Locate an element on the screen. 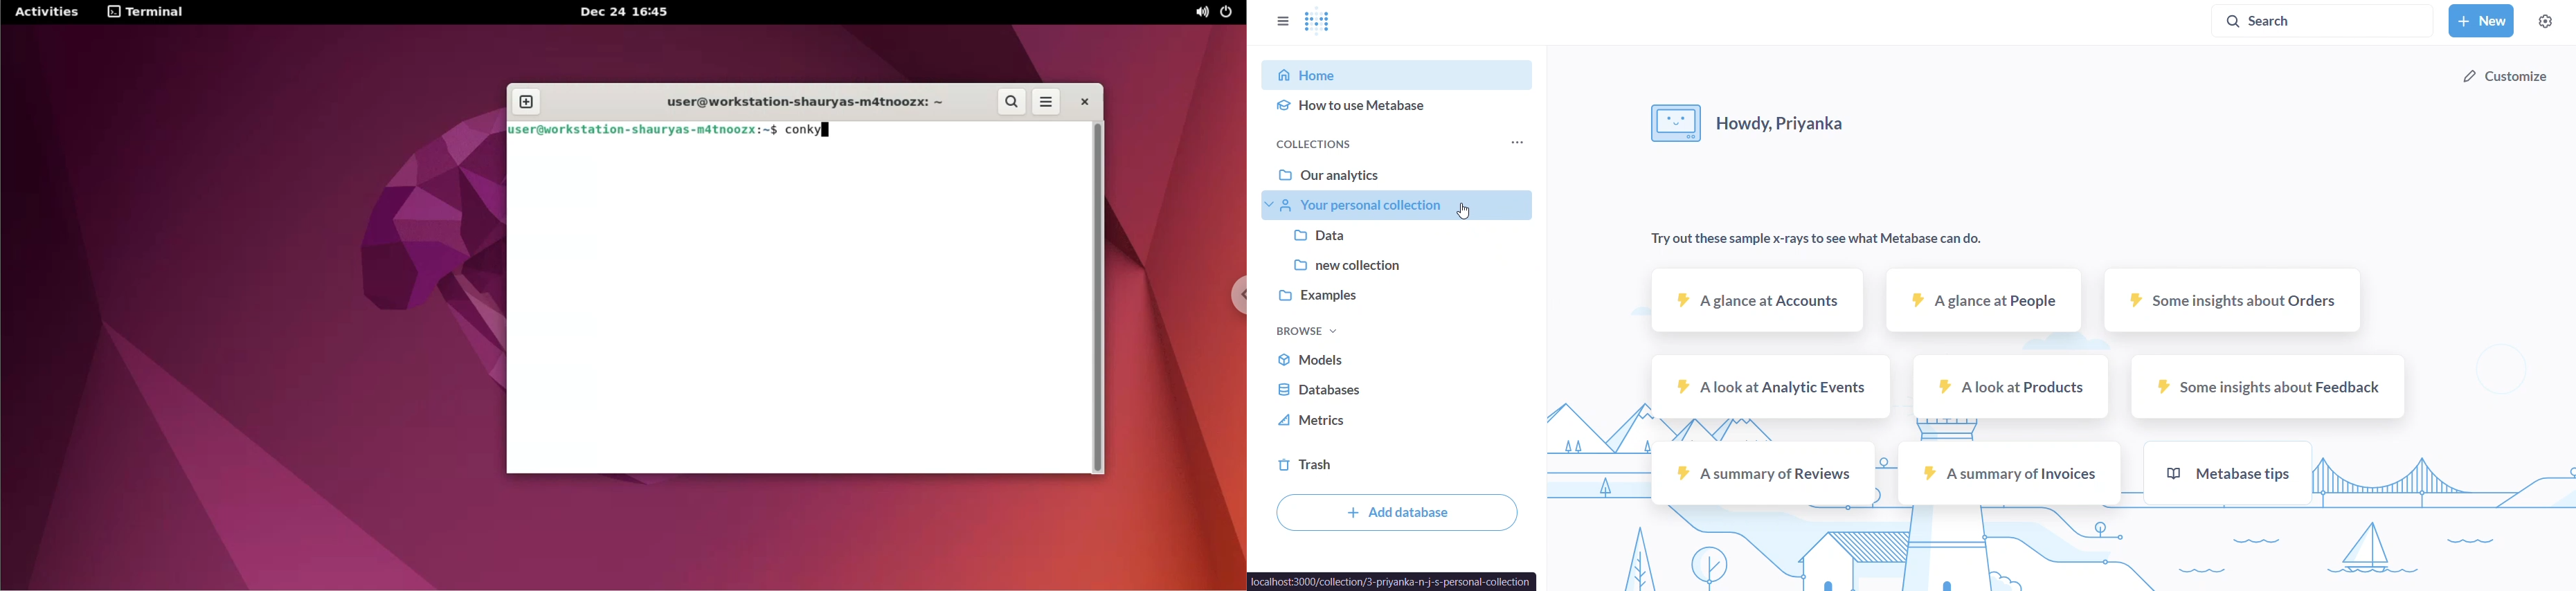  a summary of reviews is located at coordinates (1763, 472).